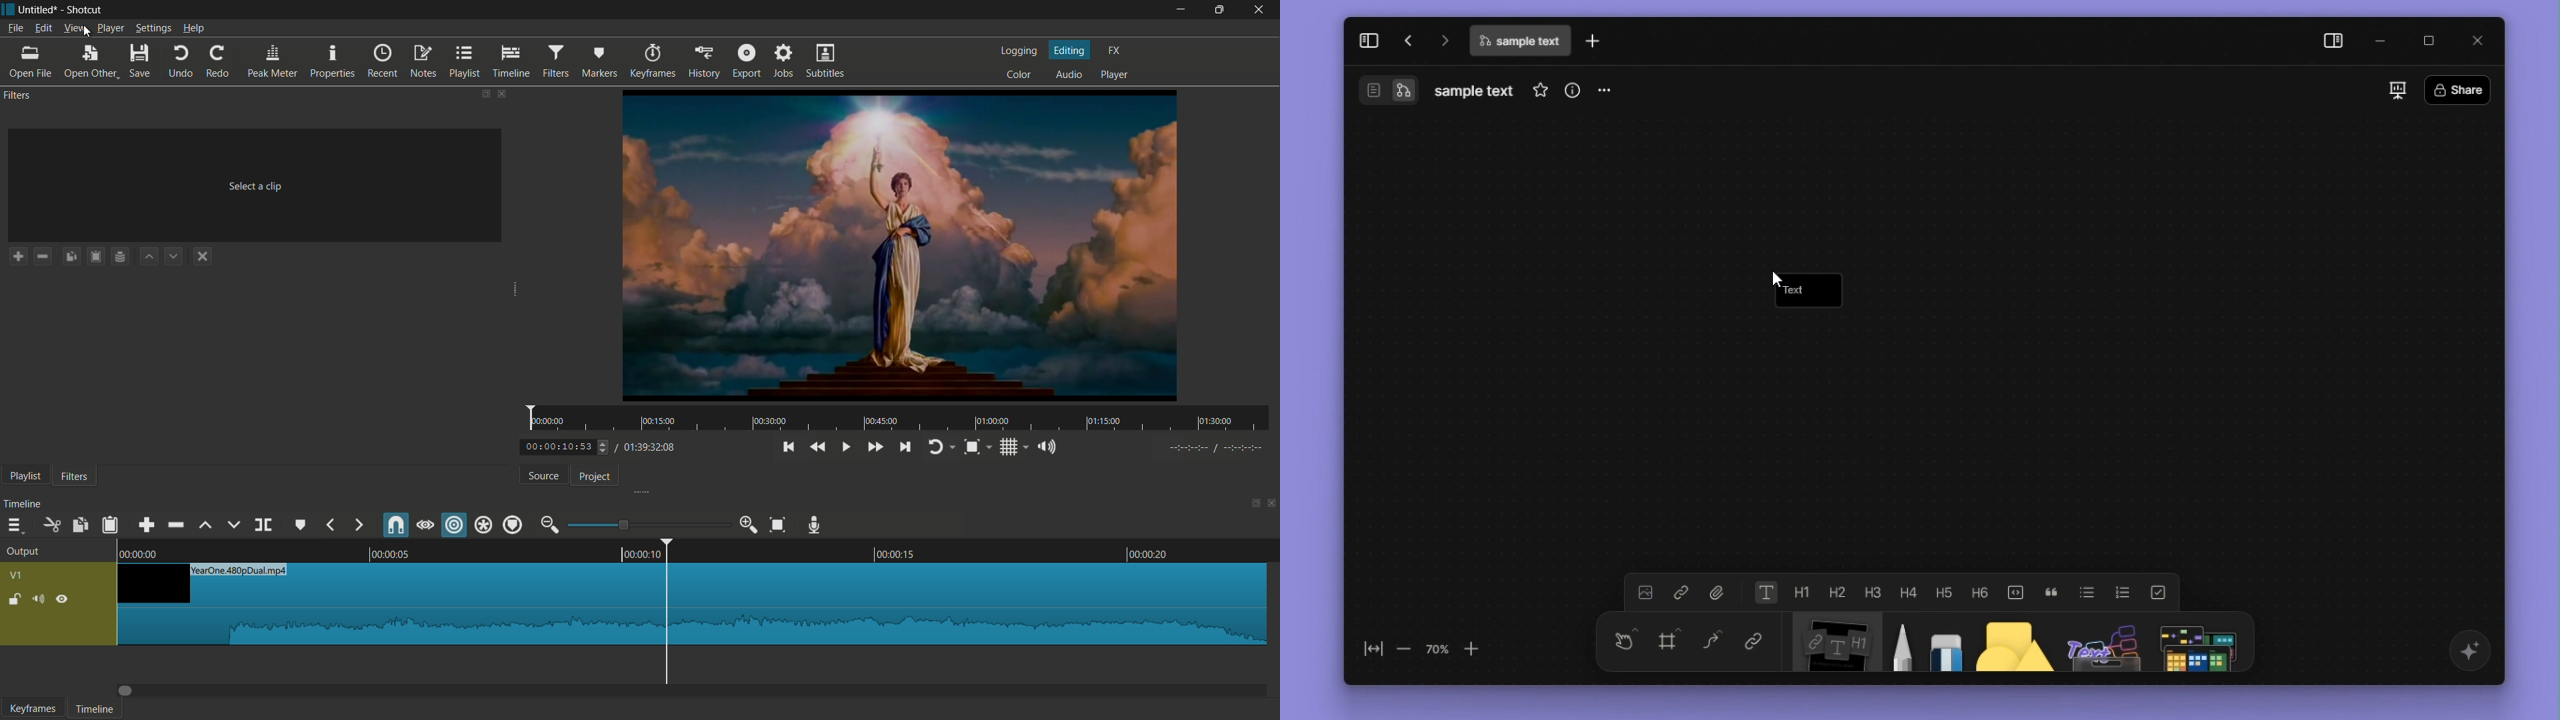 The width and height of the screenshot is (2576, 728). What do you see at coordinates (21, 475) in the screenshot?
I see `playlist` at bounding box center [21, 475].